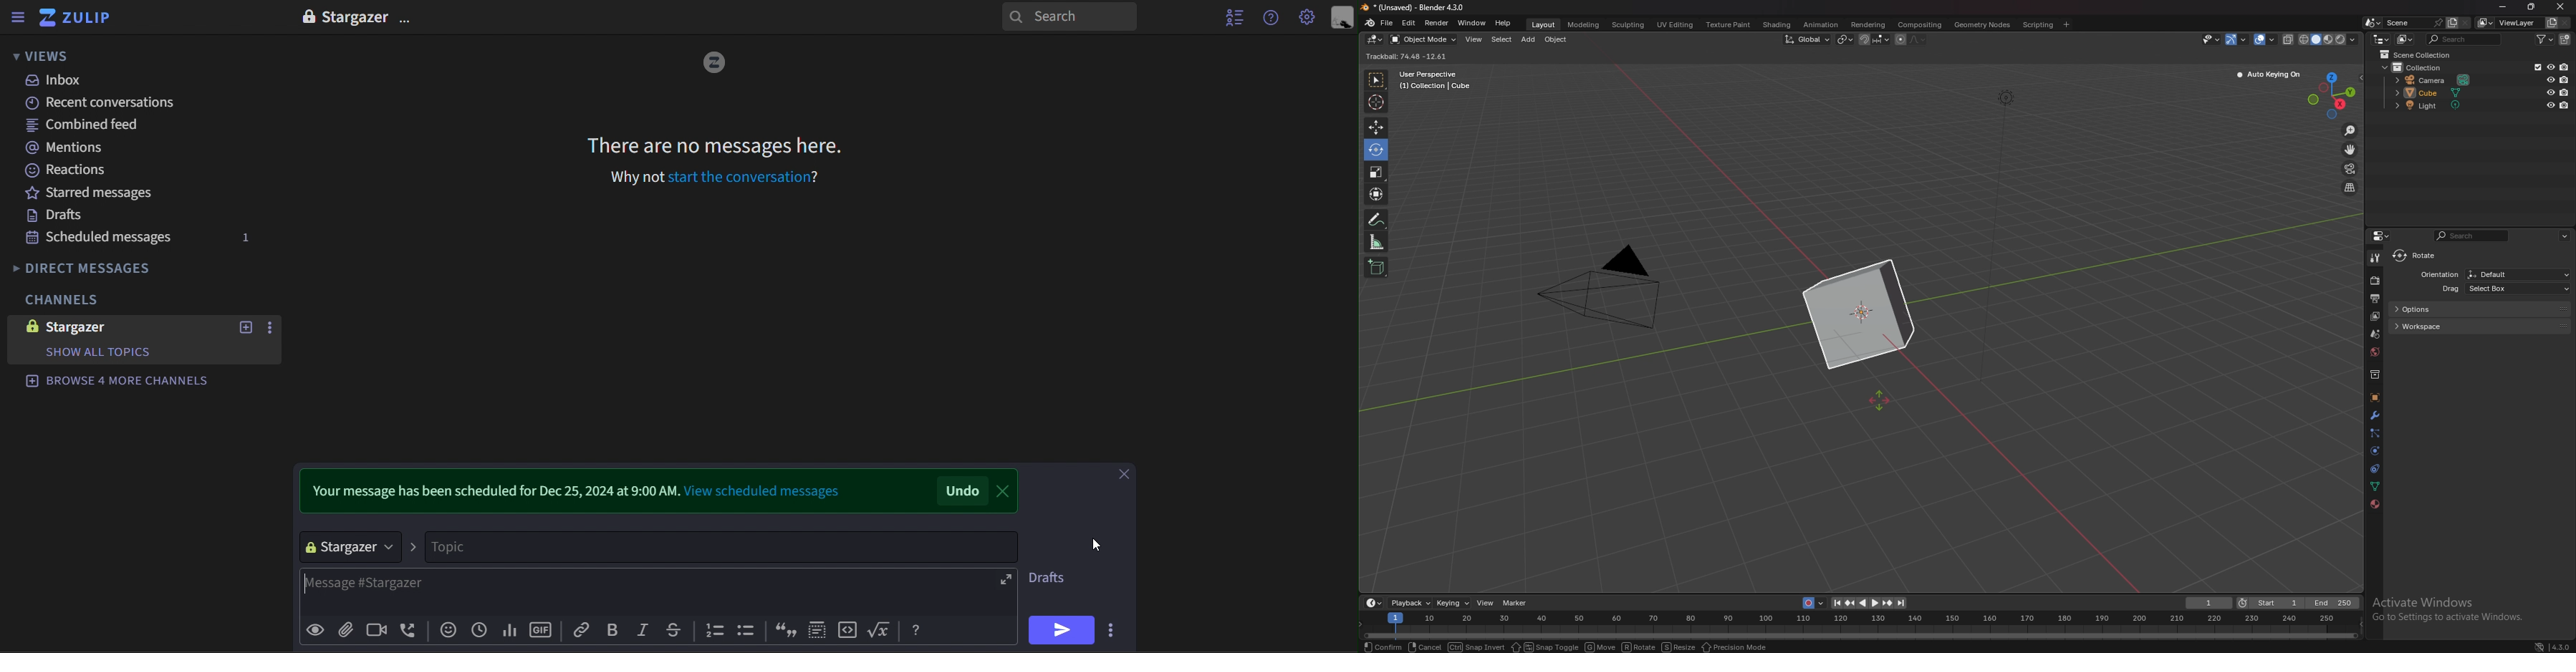  I want to click on reactions, so click(104, 172).